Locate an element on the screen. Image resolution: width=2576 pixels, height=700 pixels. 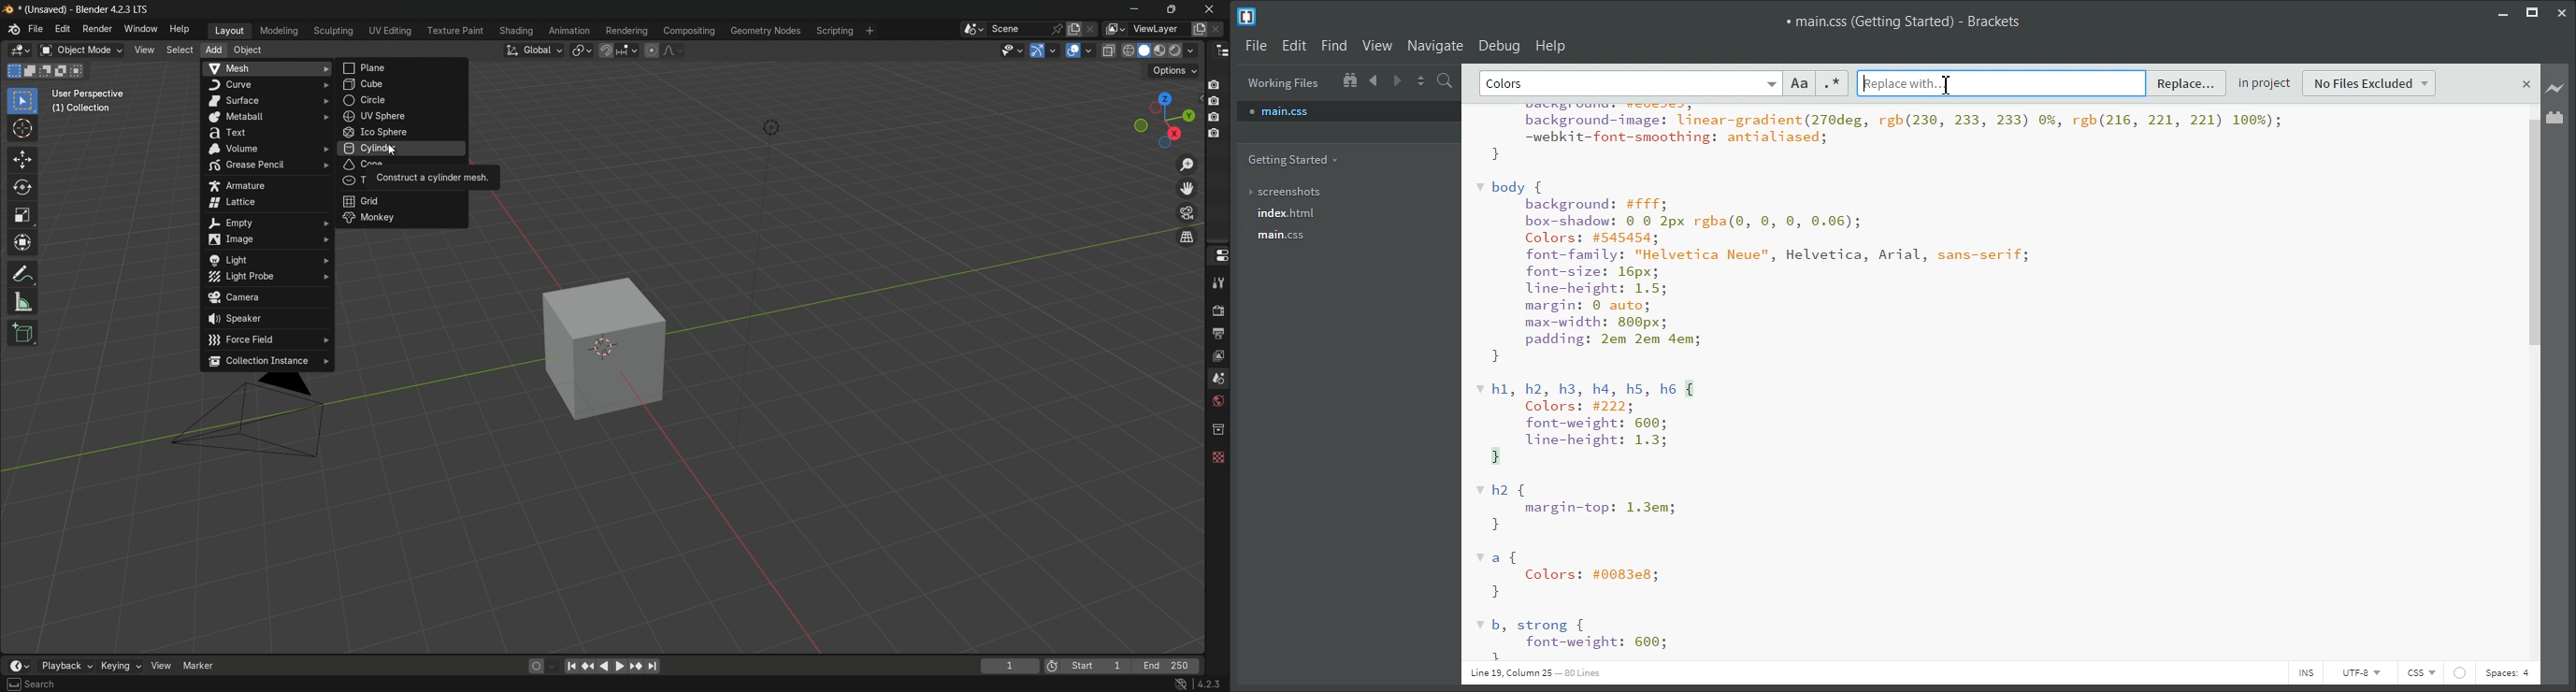
Spaces: 4 is located at coordinates (2508, 674).